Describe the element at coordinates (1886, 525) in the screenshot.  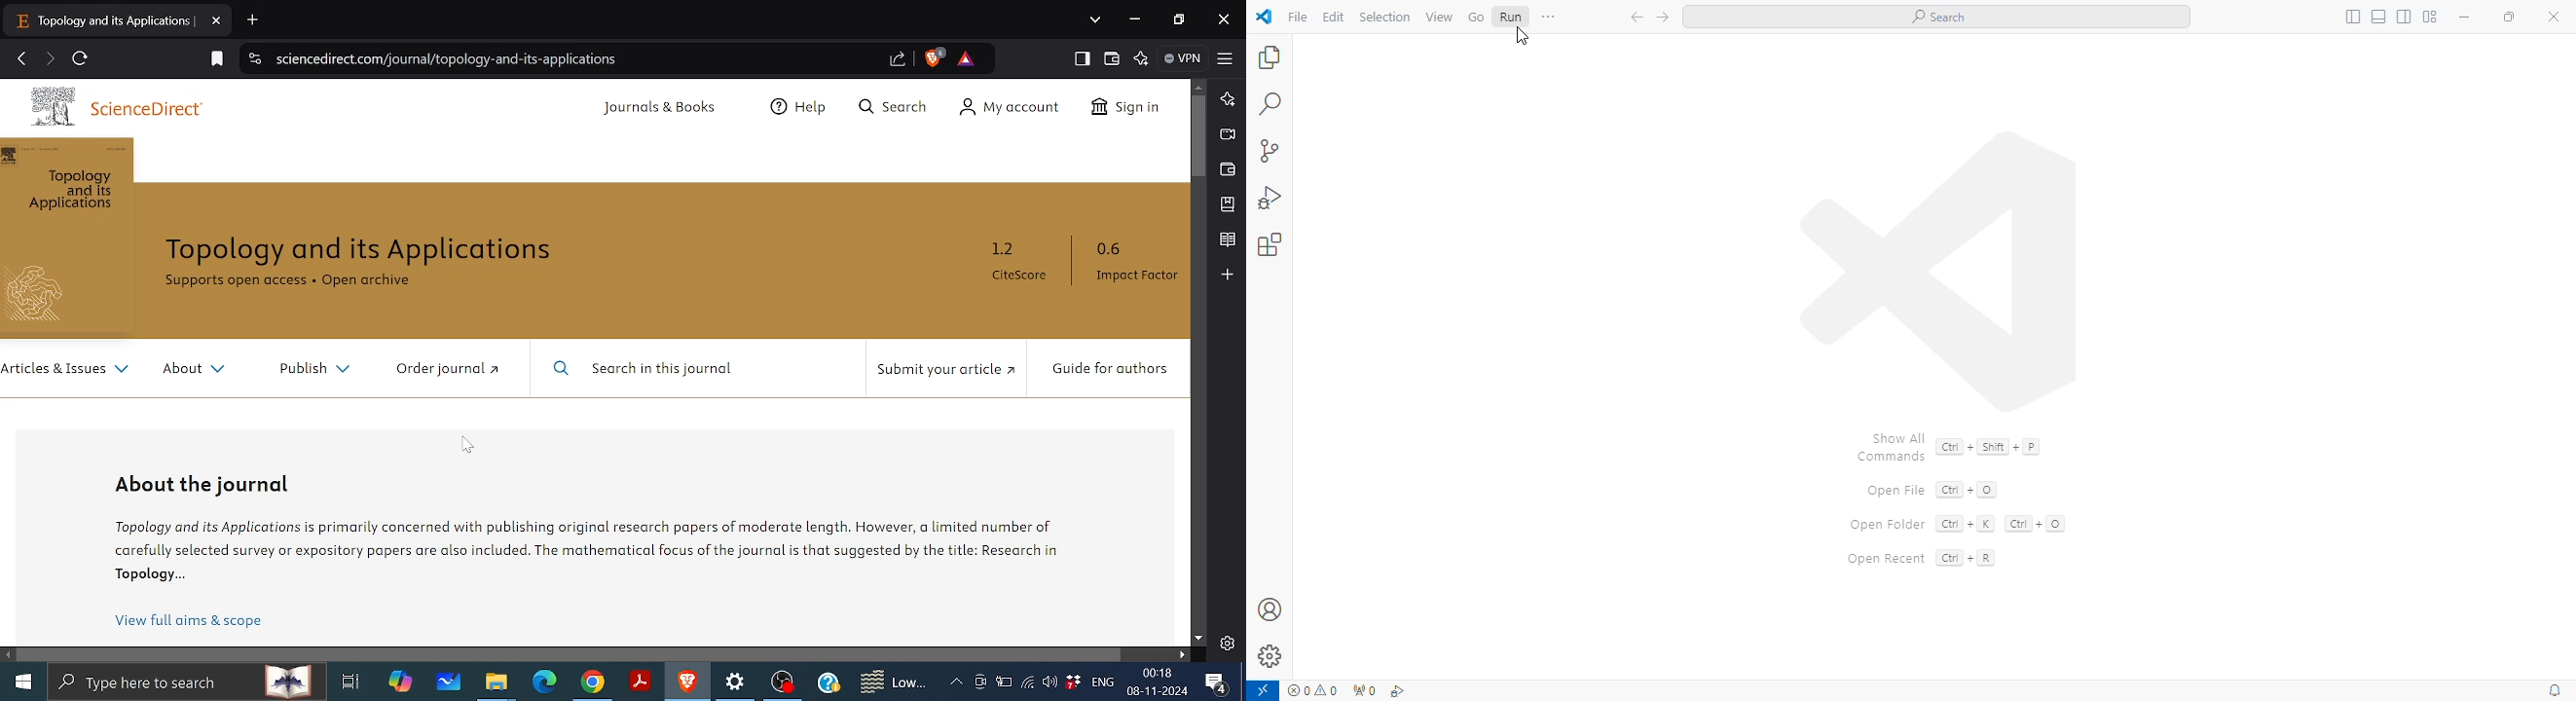
I see `open folder` at that location.